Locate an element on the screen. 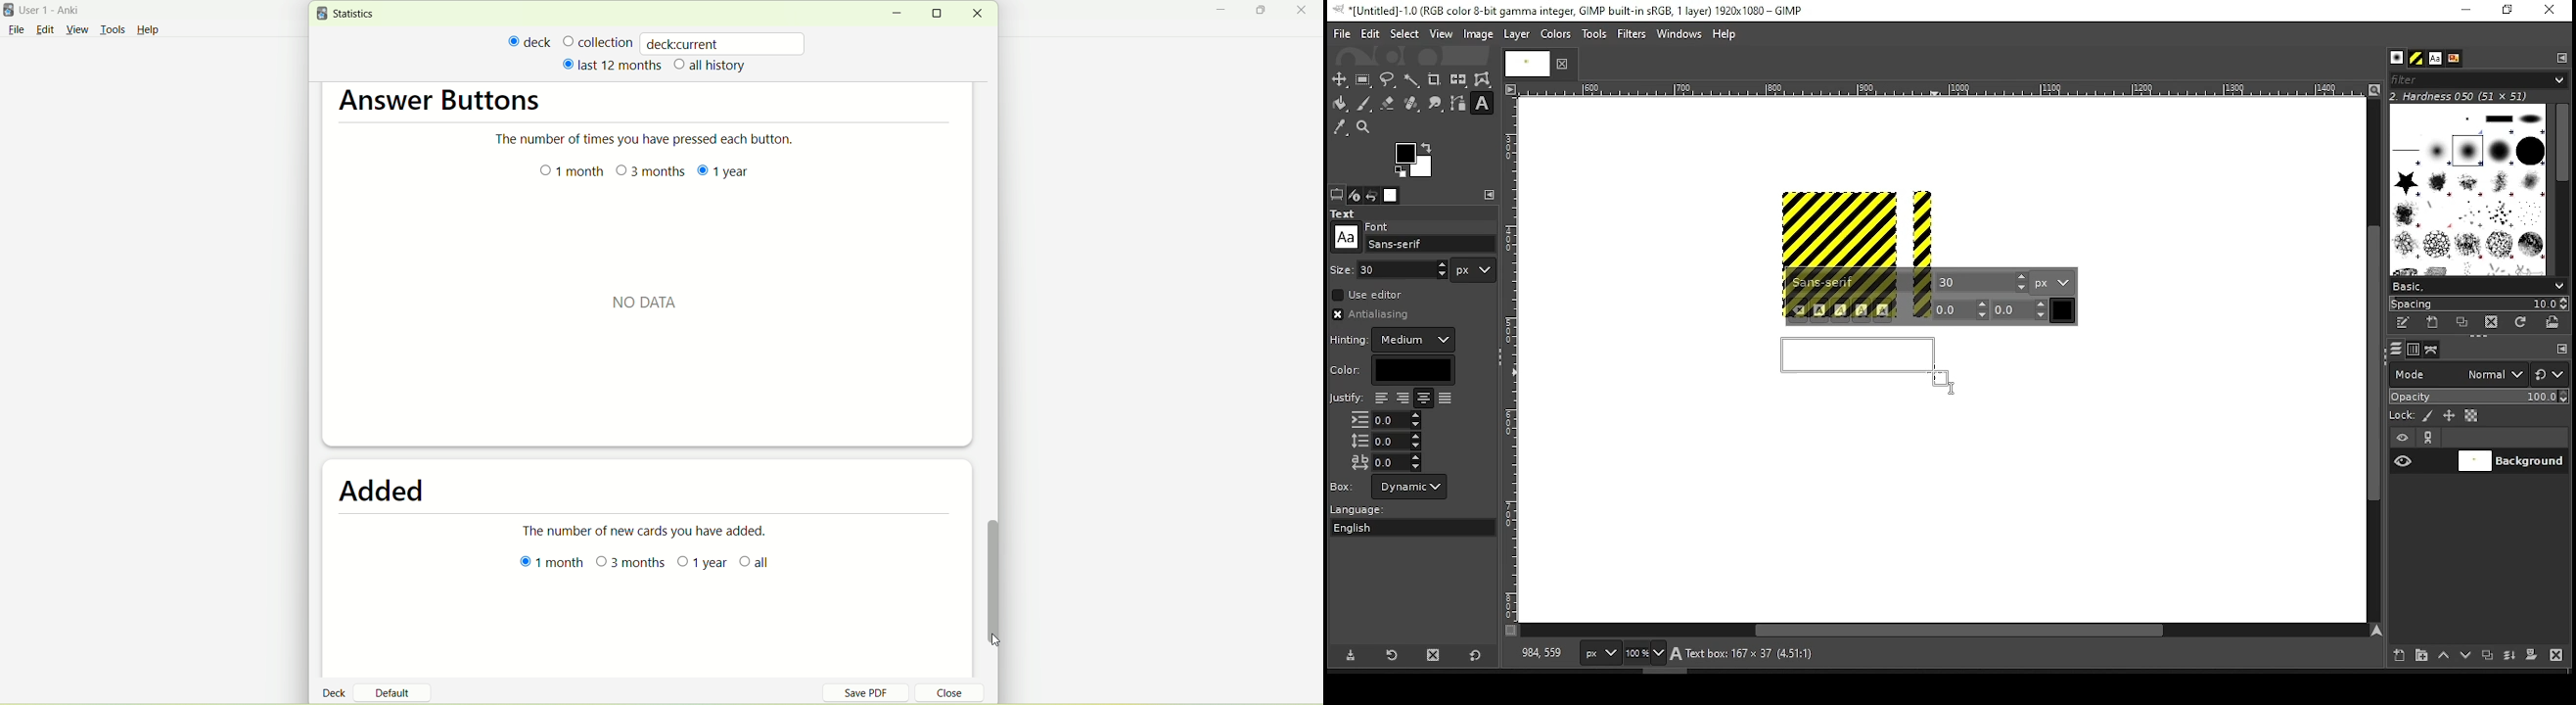 The height and width of the screenshot is (728, 2576). icon and filename is located at coordinates (1570, 9).